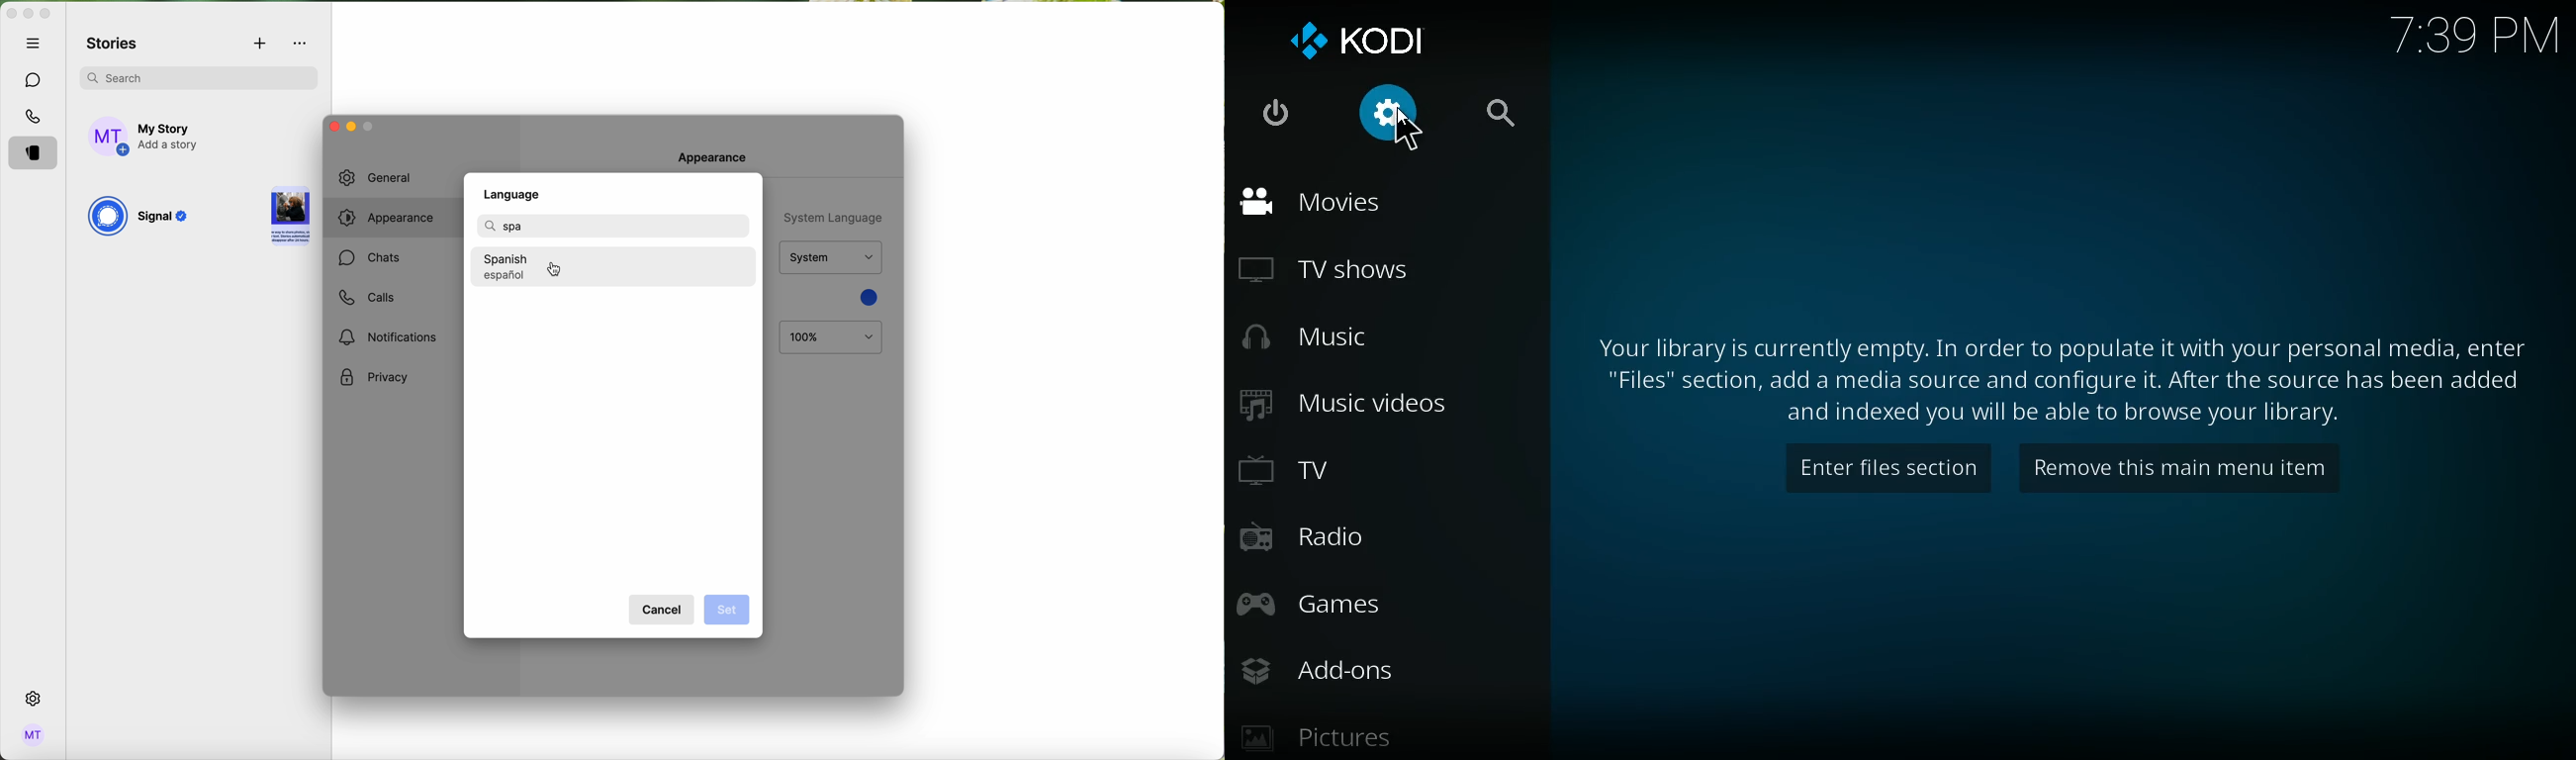 The image size is (2576, 784). Describe the element at coordinates (1394, 121) in the screenshot. I see `settings` at that location.